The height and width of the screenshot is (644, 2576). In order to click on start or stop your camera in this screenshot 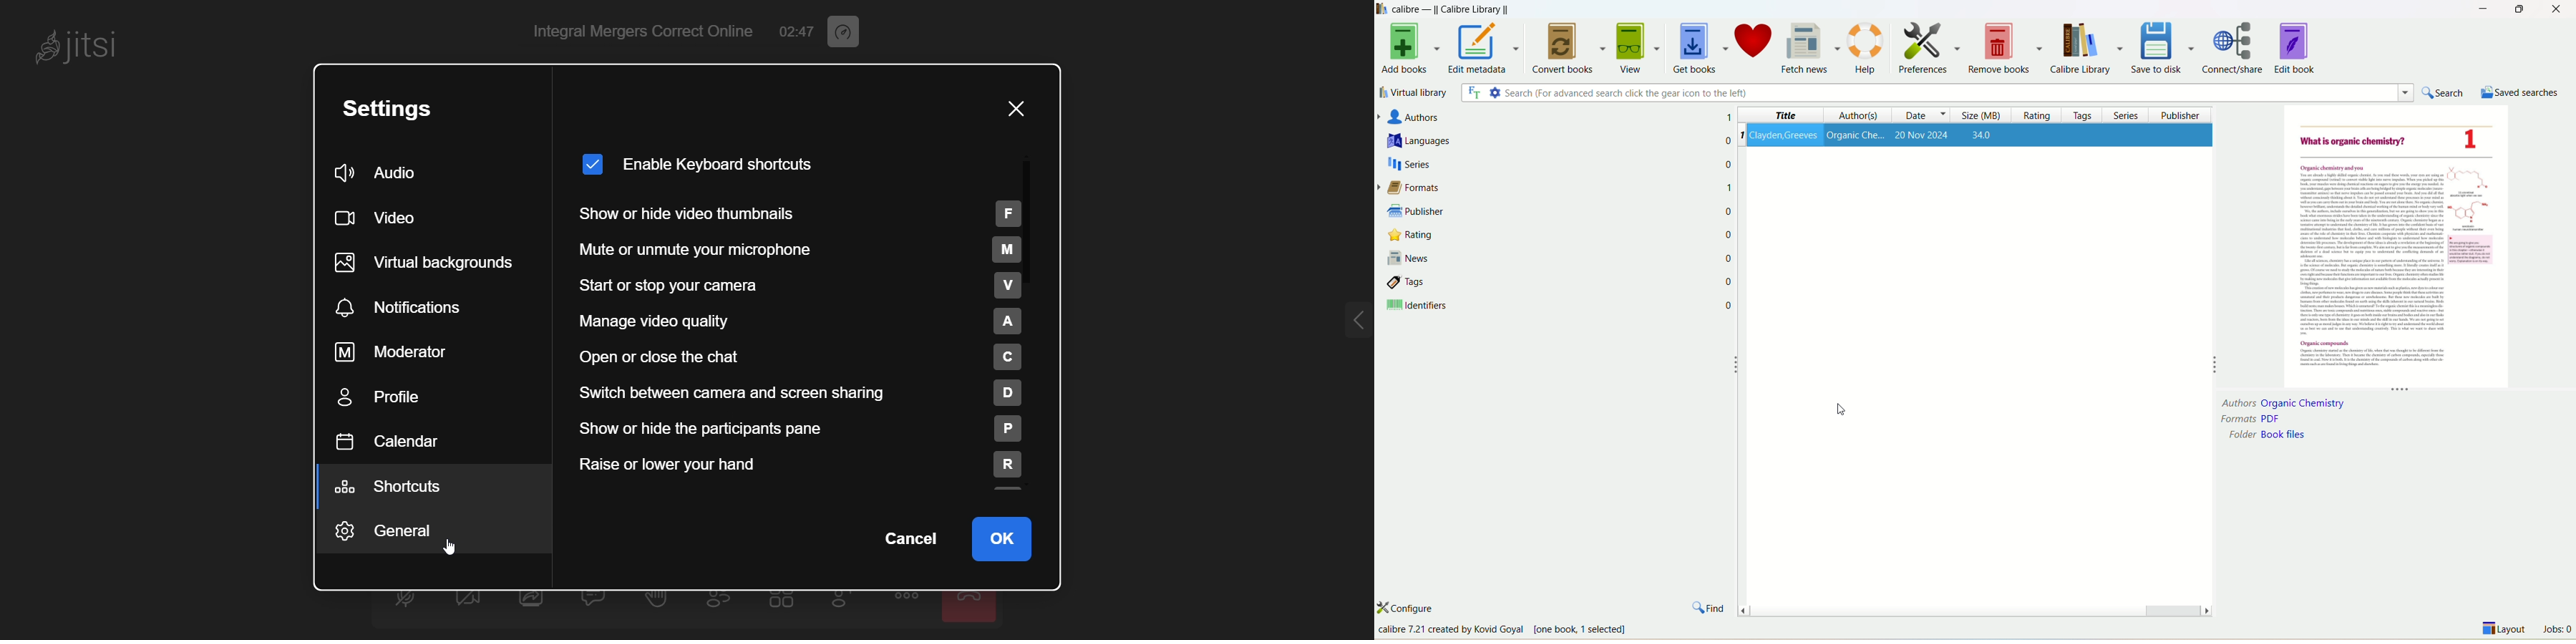, I will do `click(792, 288)`.